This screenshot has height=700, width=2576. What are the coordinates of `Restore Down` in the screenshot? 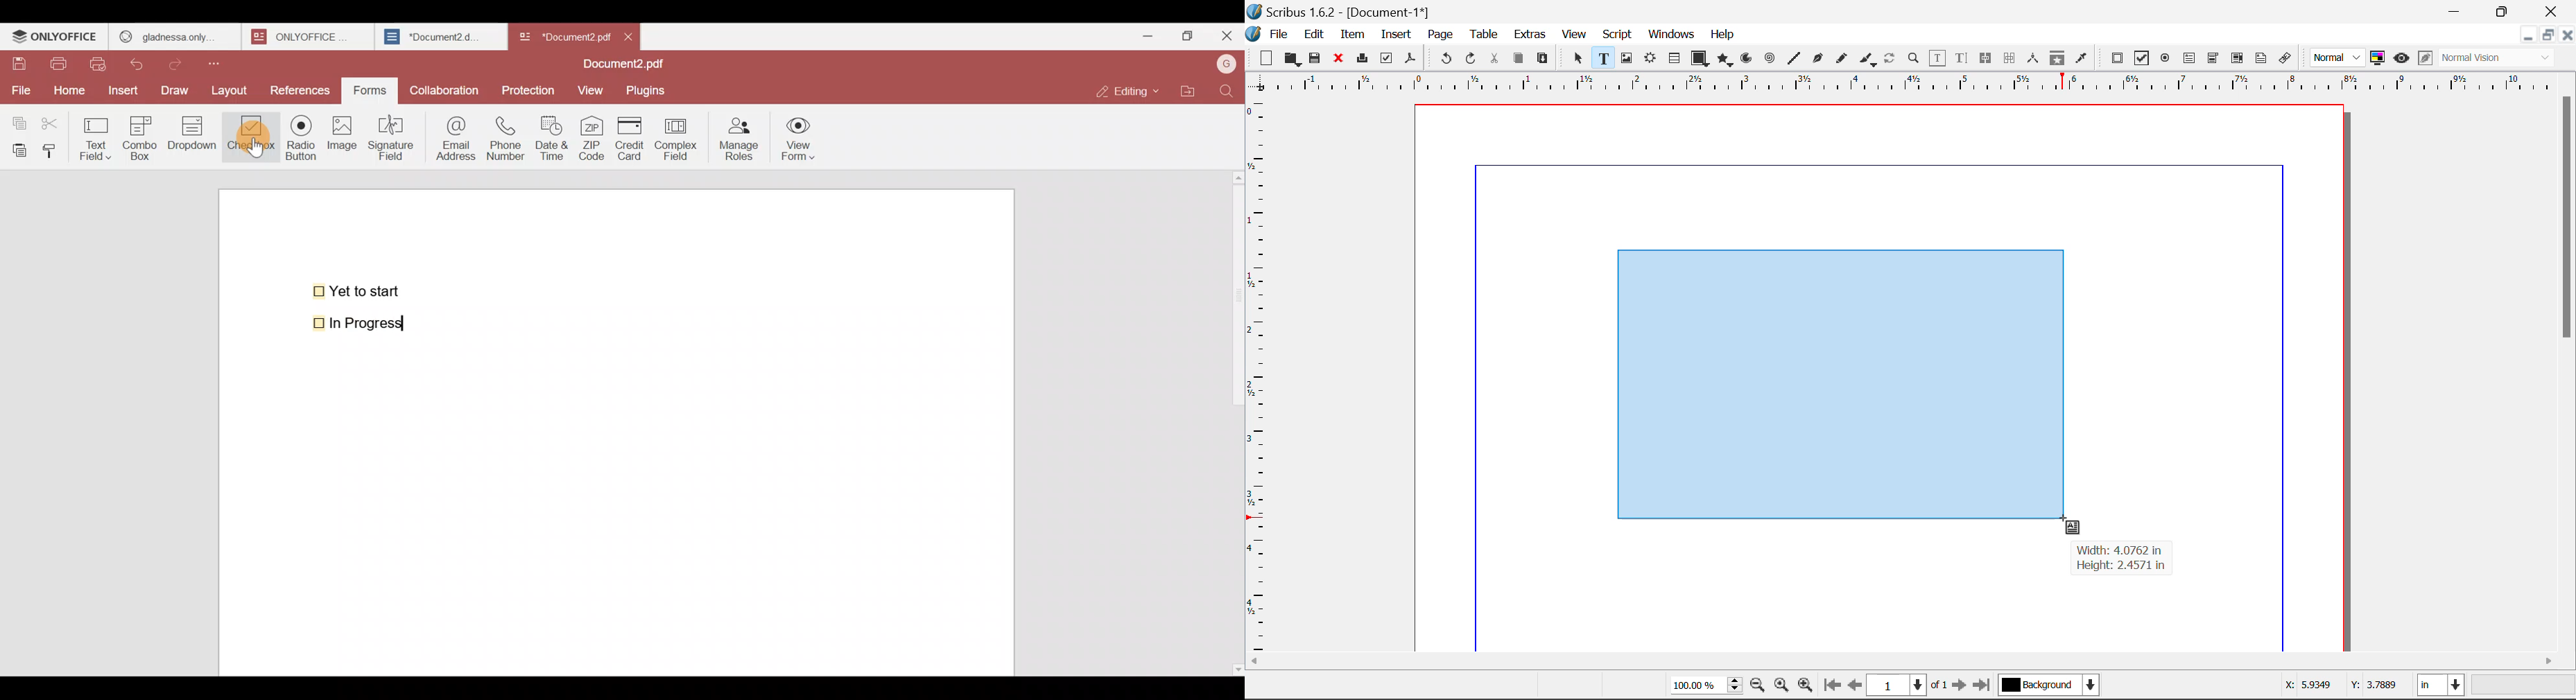 It's located at (2457, 11).